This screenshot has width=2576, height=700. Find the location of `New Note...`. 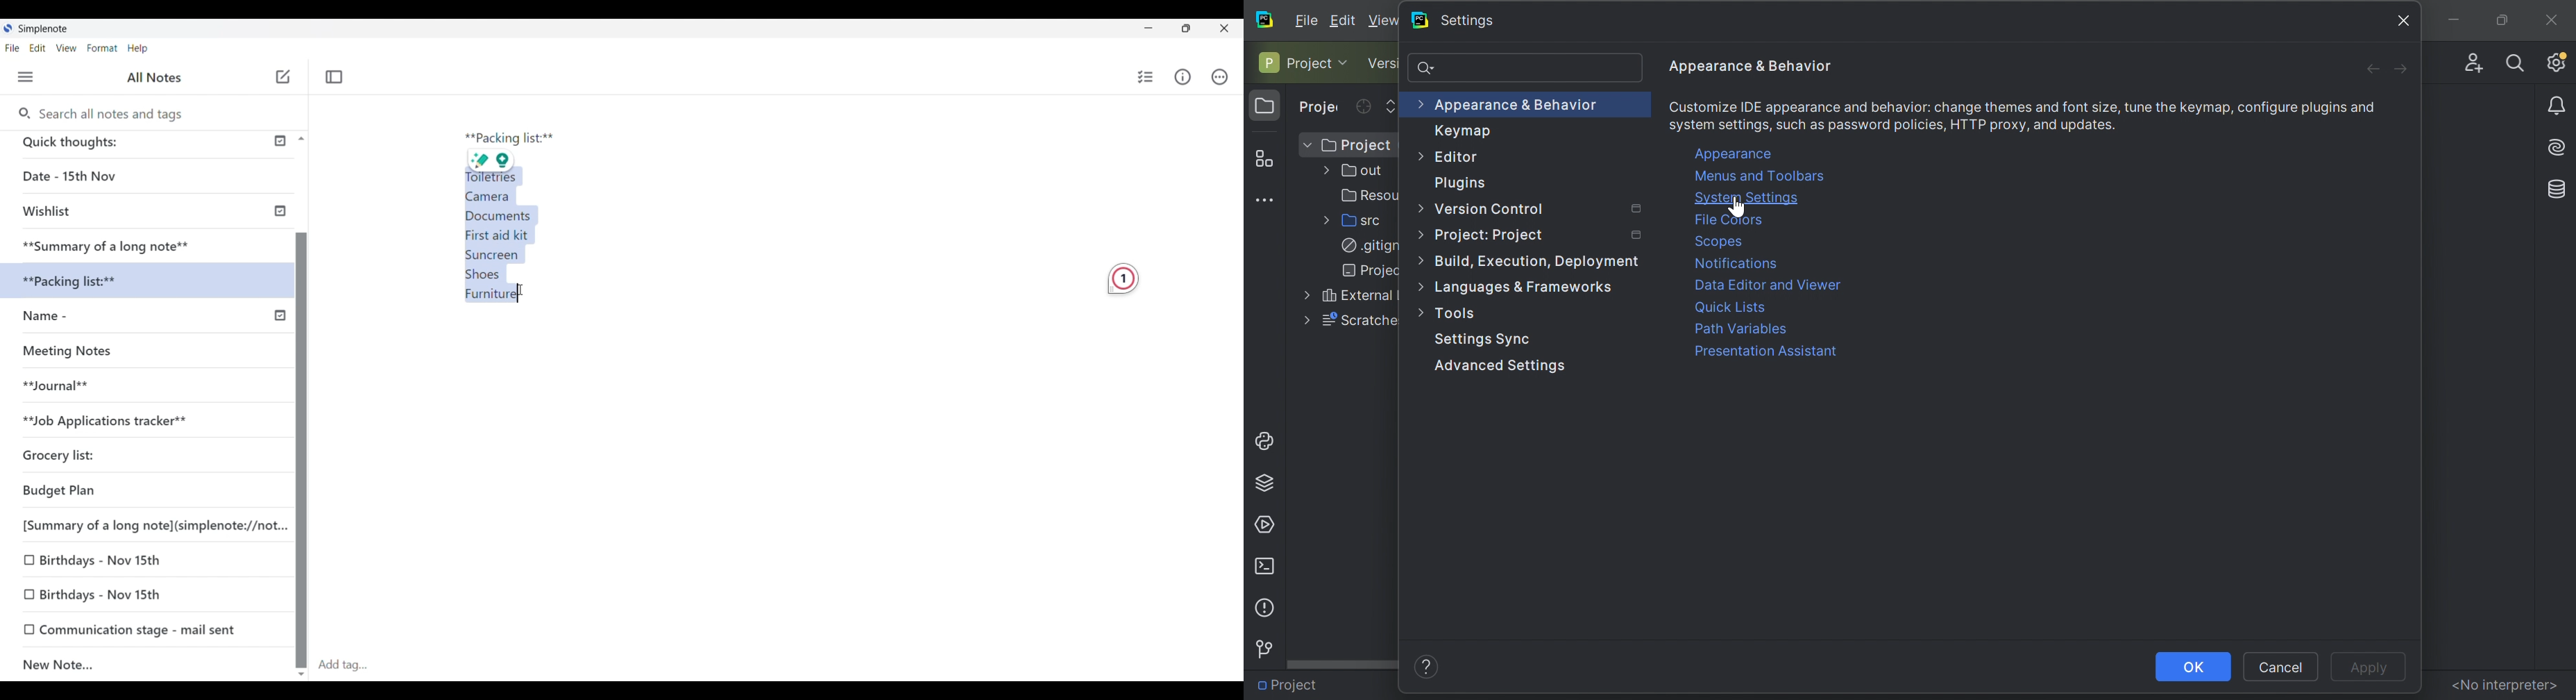

New Note... is located at coordinates (132, 662).